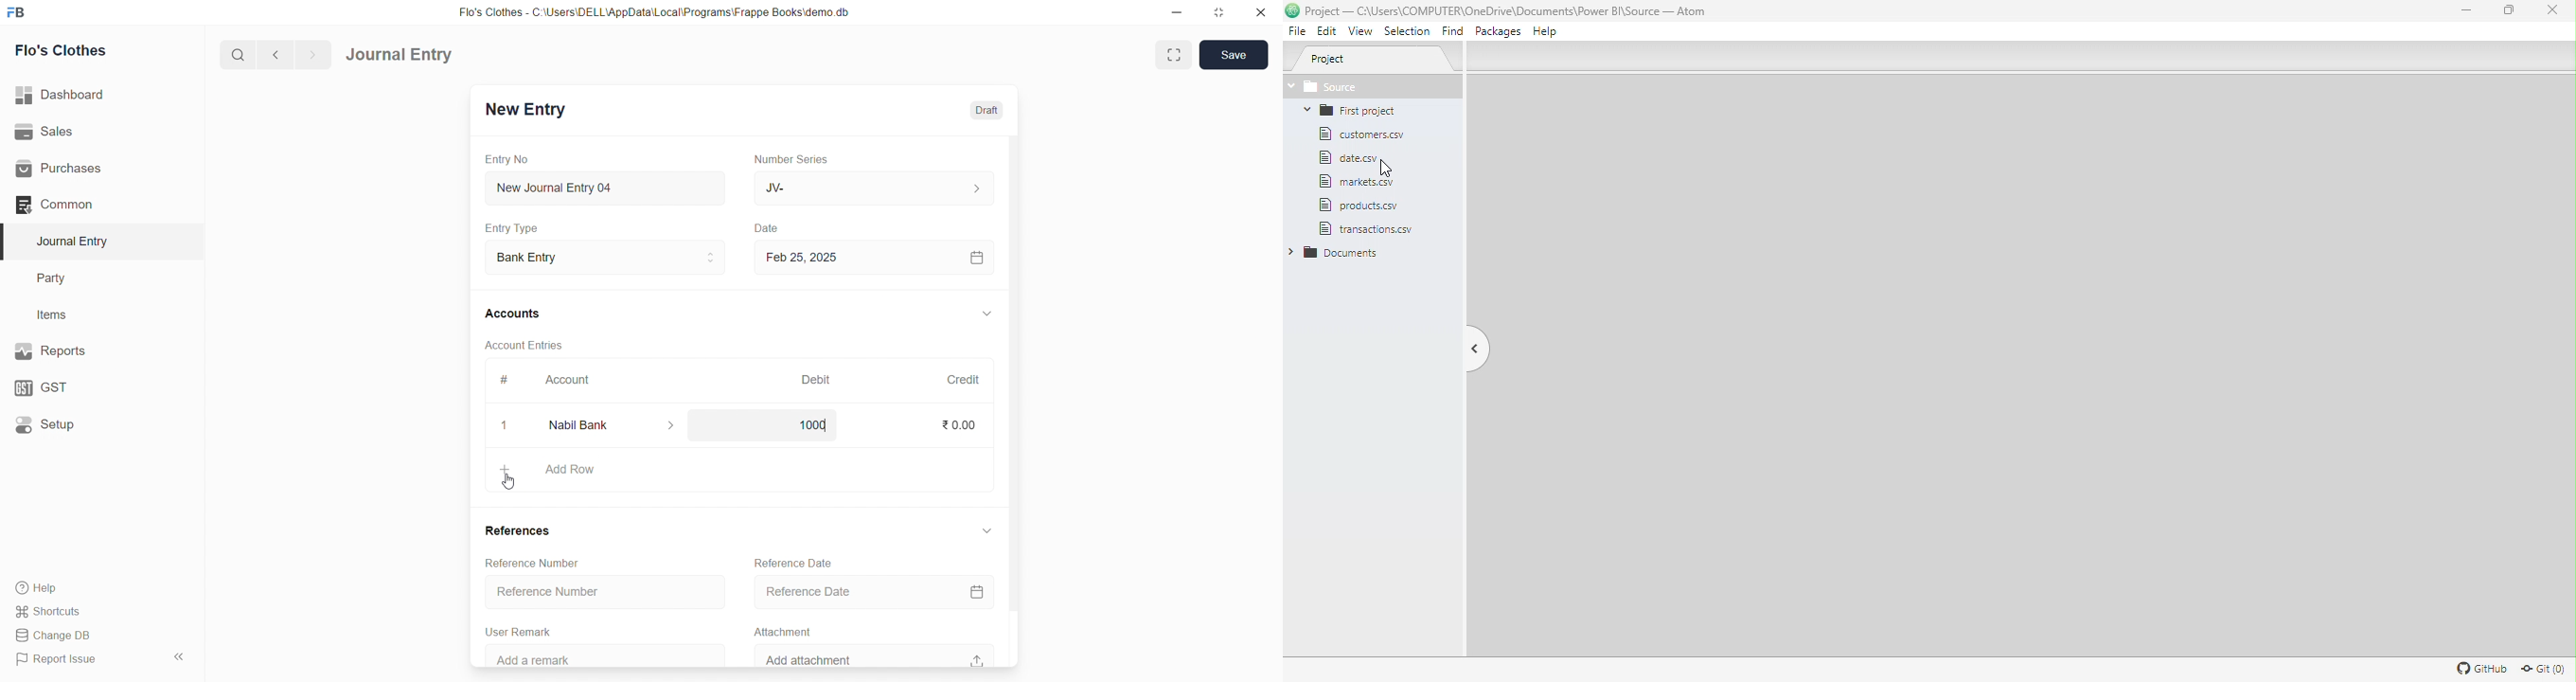  What do you see at coordinates (92, 384) in the screenshot?
I see `GST` at bounding box center [92, 384].